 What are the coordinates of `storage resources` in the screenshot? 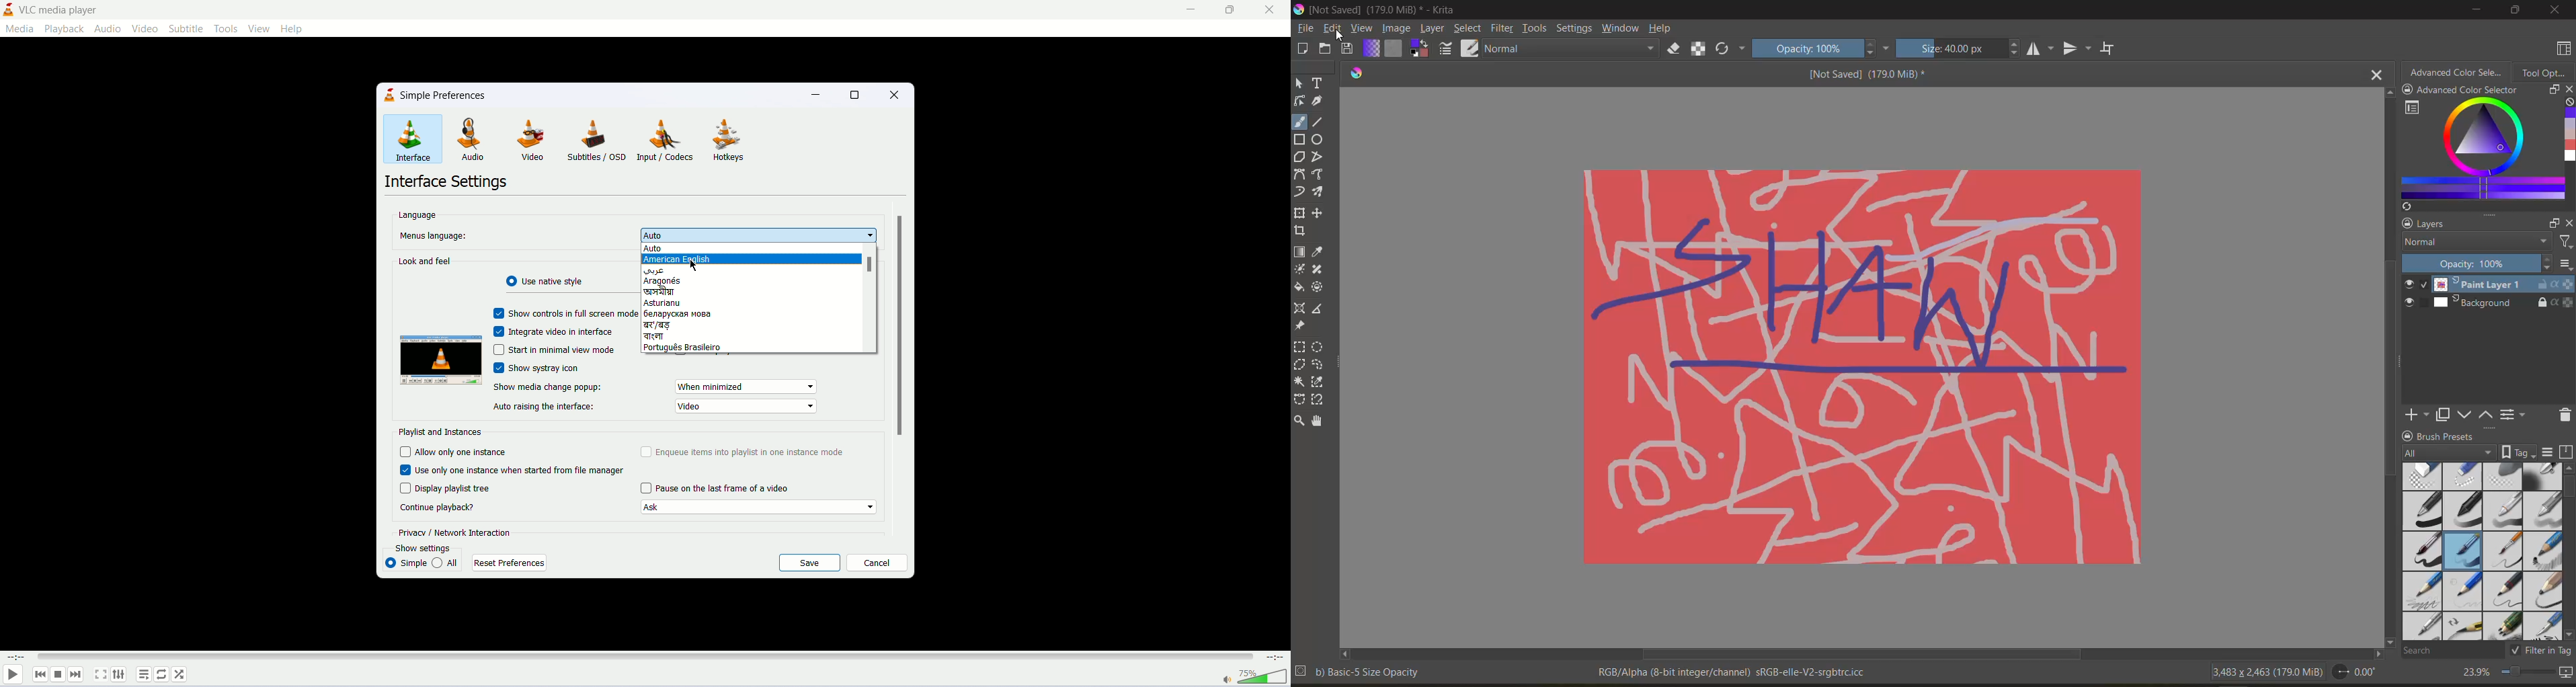 It's located at (2568, 453).